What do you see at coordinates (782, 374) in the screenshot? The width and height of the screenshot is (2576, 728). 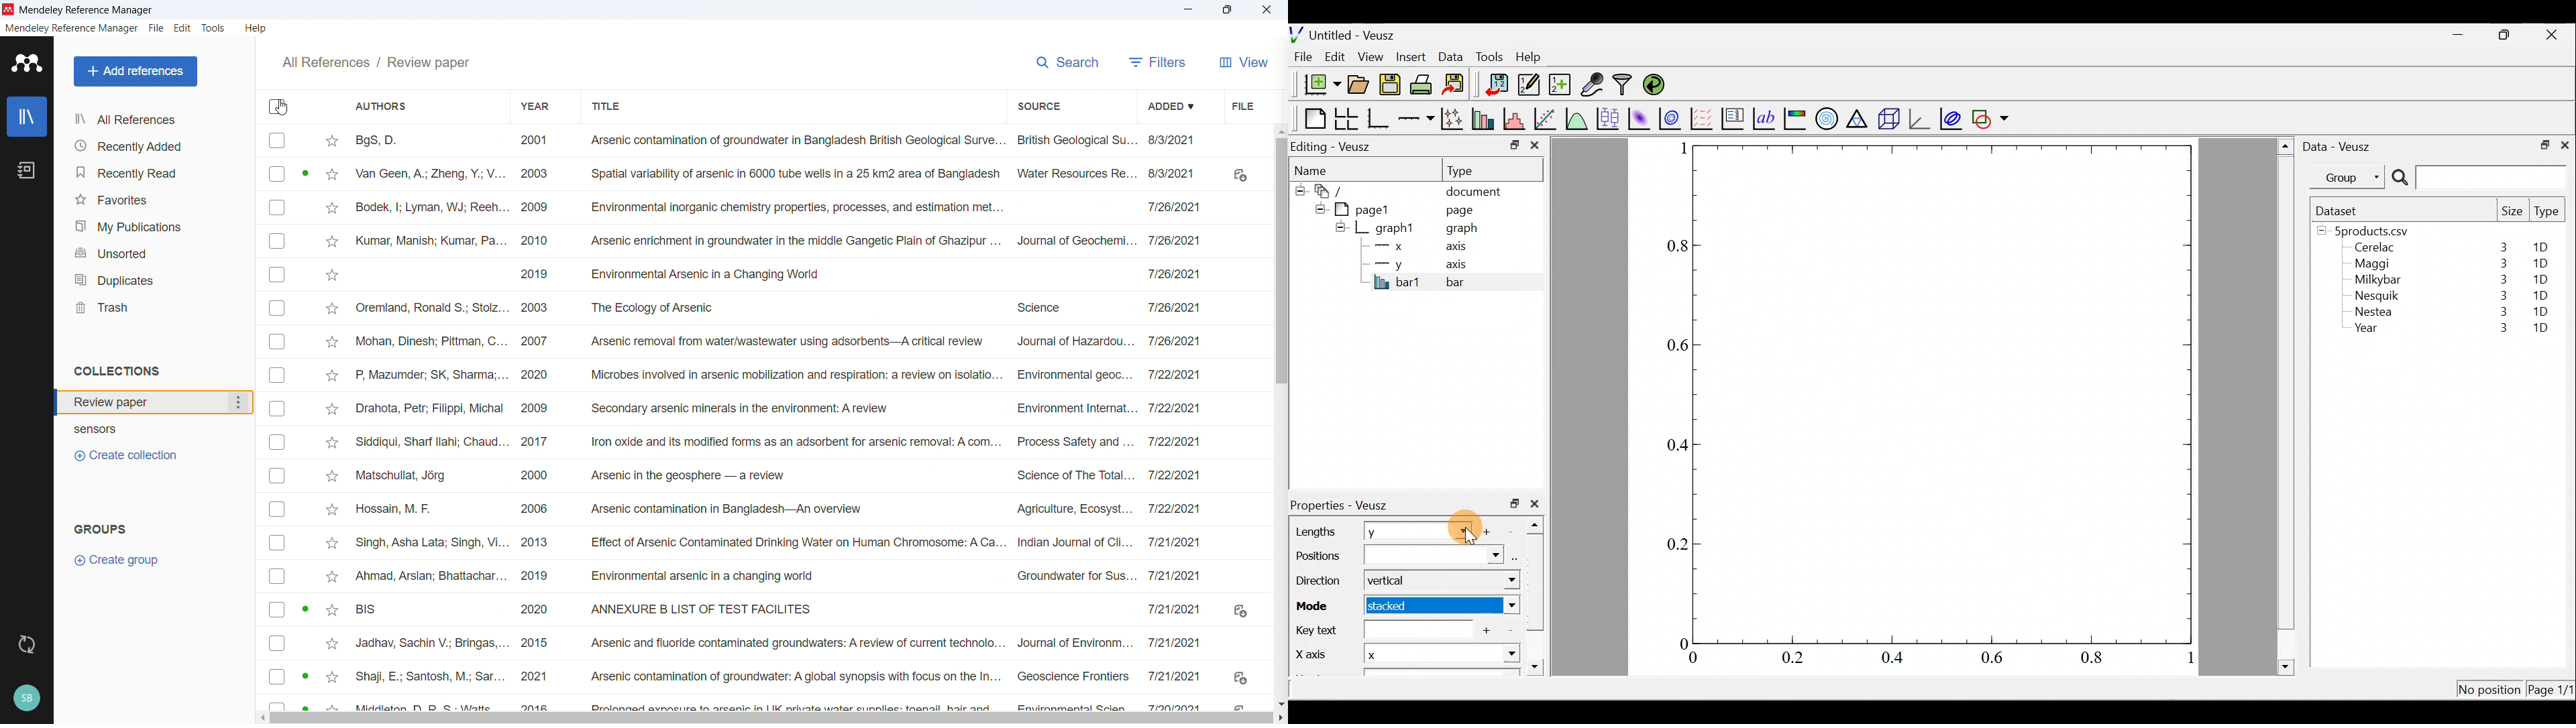 I see `Kim, J; Kim, K; Ye, H; Lee, ... 2011 Anaerobic fluidized bed membrane bioreactor for wastewater treatment ACS PublicationsJ K... 10/28/2024` at bounding box center [782, 374].